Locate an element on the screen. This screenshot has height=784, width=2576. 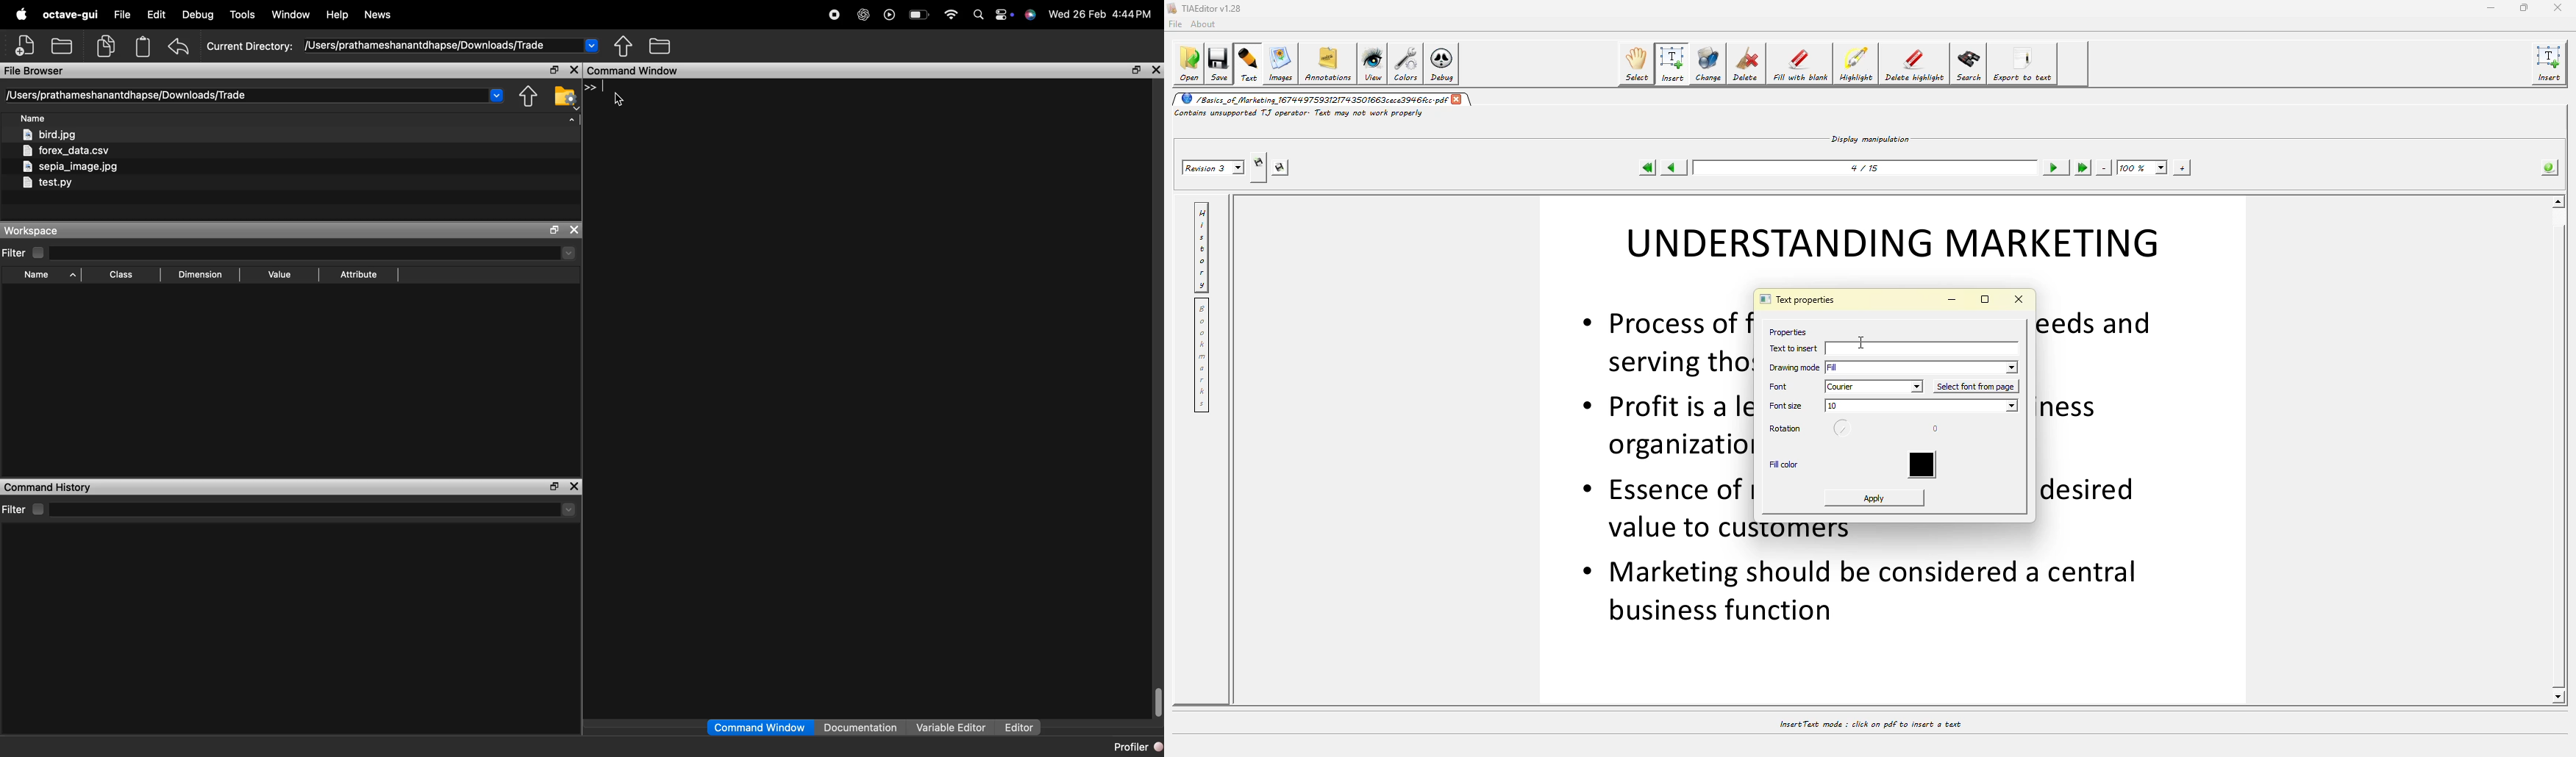
size is located at coordinates (1921, 407).